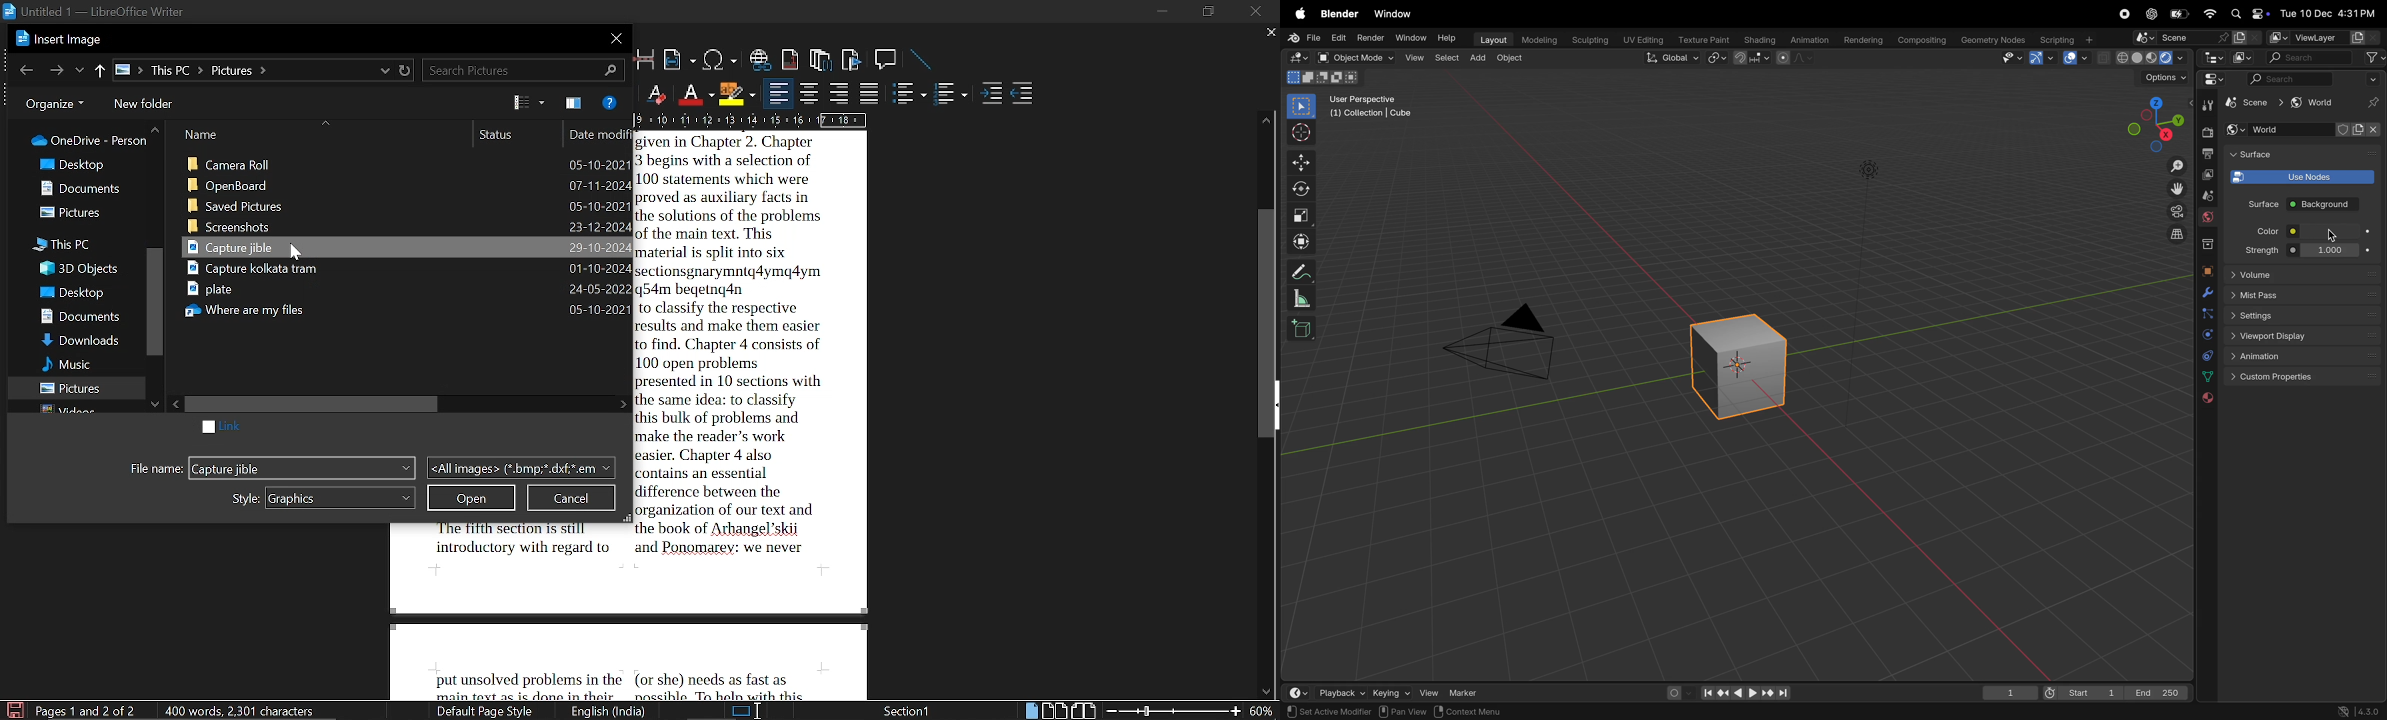 The width and height of the screenshot is (2408, 728). What do you see at coordinates (1510, 342) in the screenshot?
I see `camera` at bounding box center [1510, 342].